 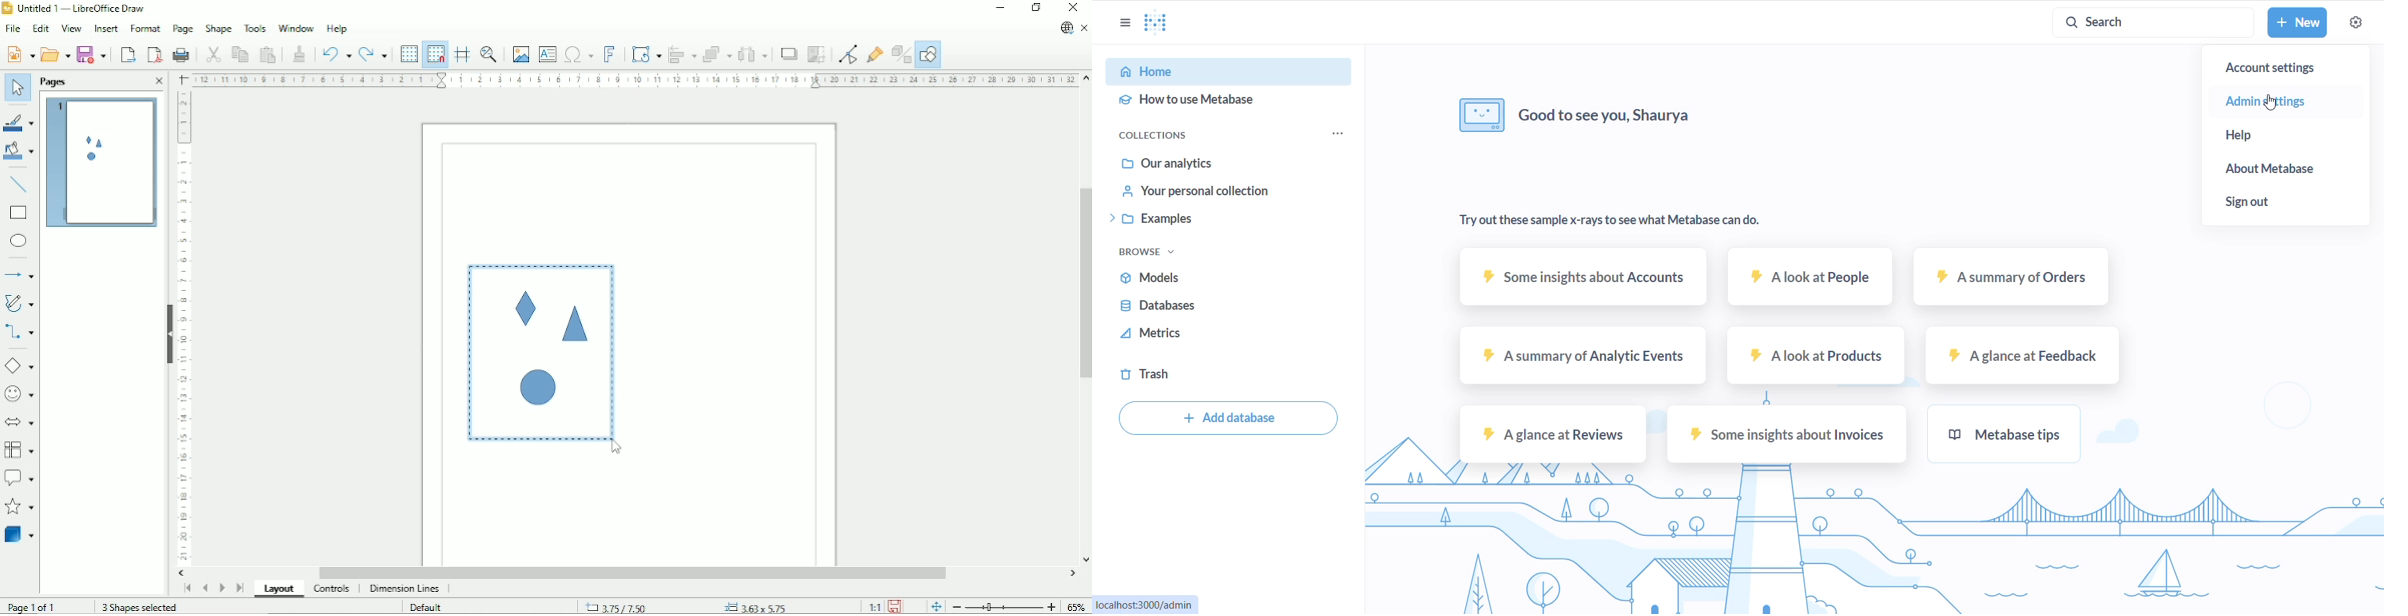 What do you see at coordinates (876, 54) in the screenshot?
I see `Show gluepoint functions` at bounding box center [876, 54].